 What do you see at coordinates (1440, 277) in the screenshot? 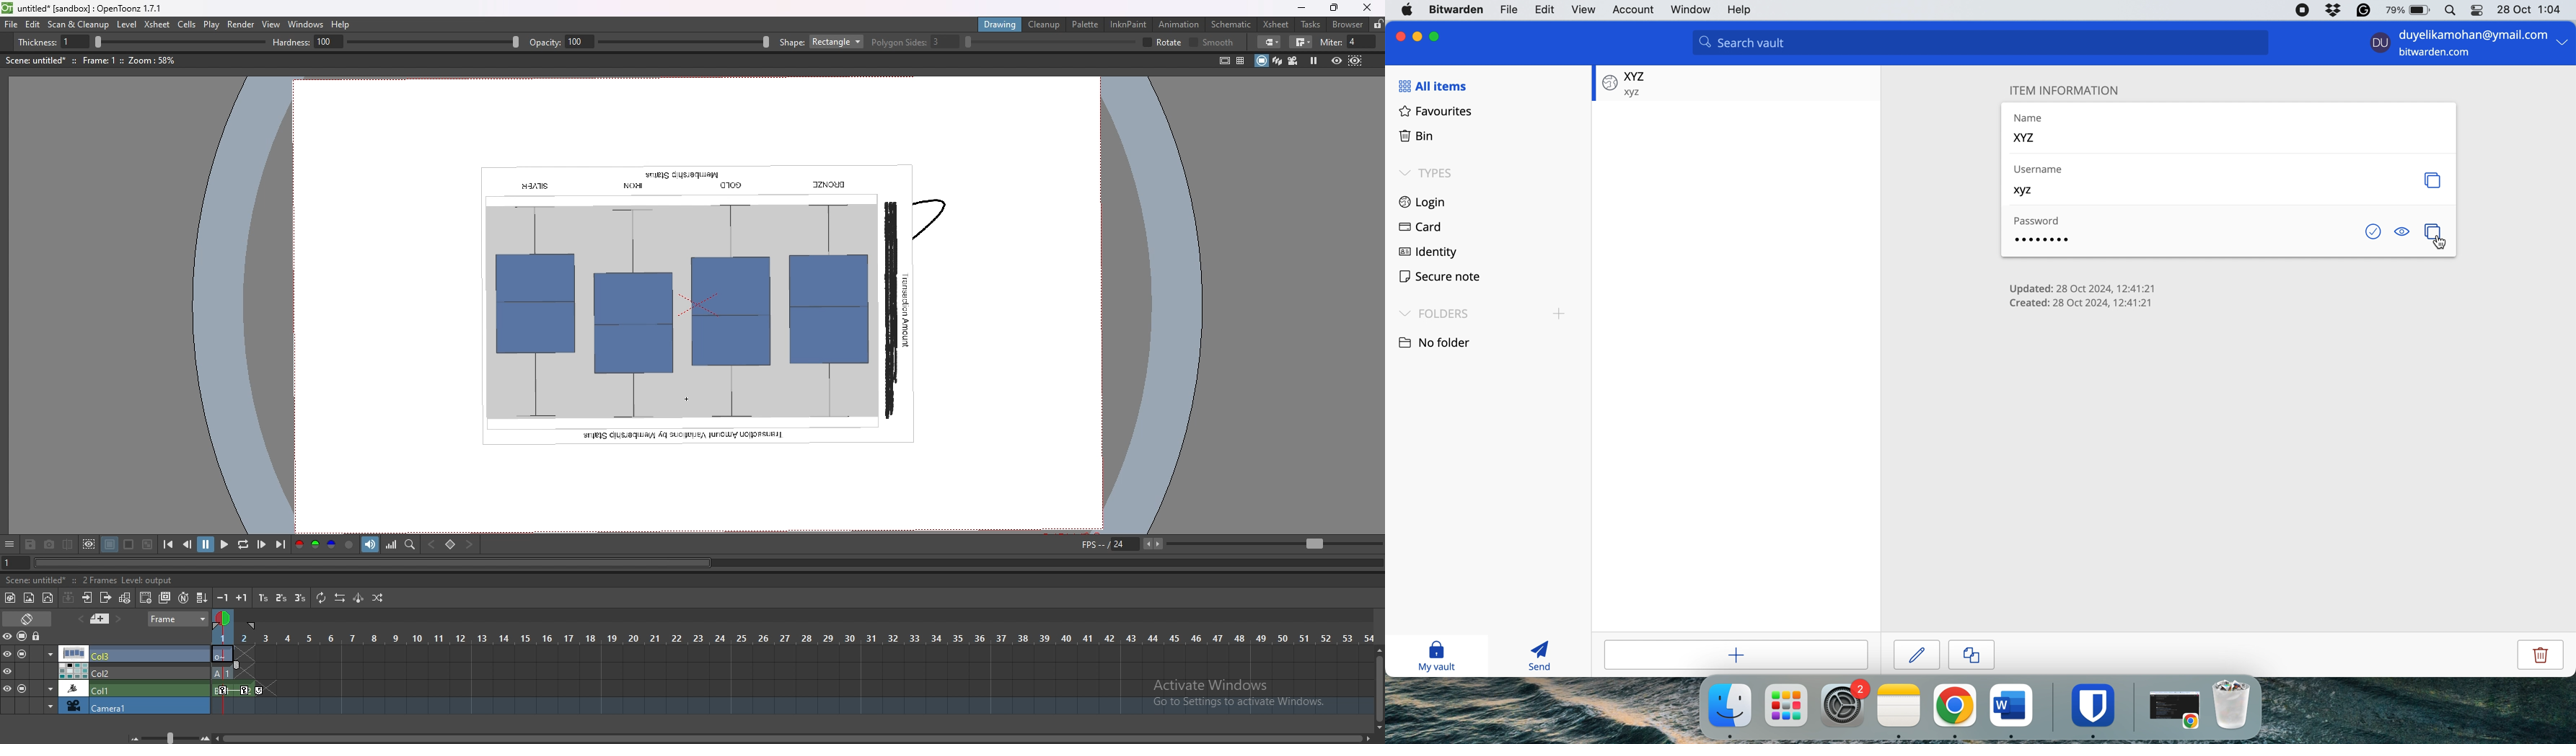
I see `secure note` at bounding box center [1440, 277].